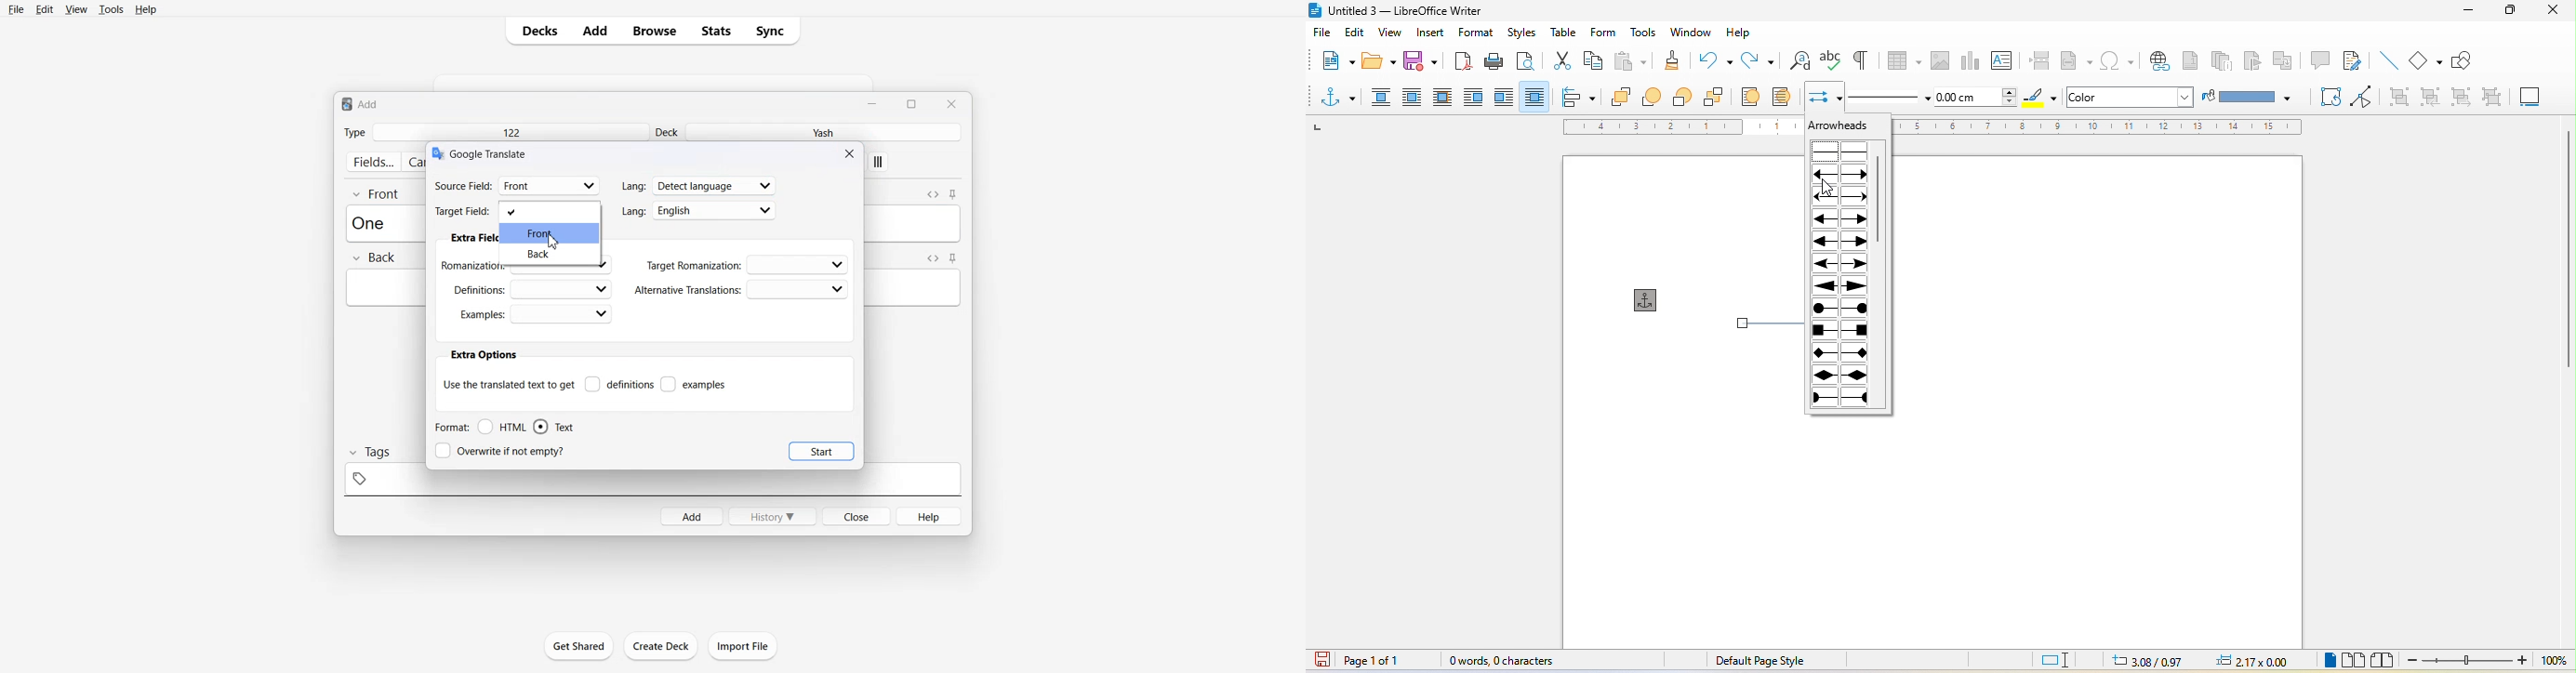 This screenshot has width=2576, height=700. What do you see at coordinates (1503, 661) in the screenshot?
I see `0 wards , 0 character` at bounding box center [1503, 661].